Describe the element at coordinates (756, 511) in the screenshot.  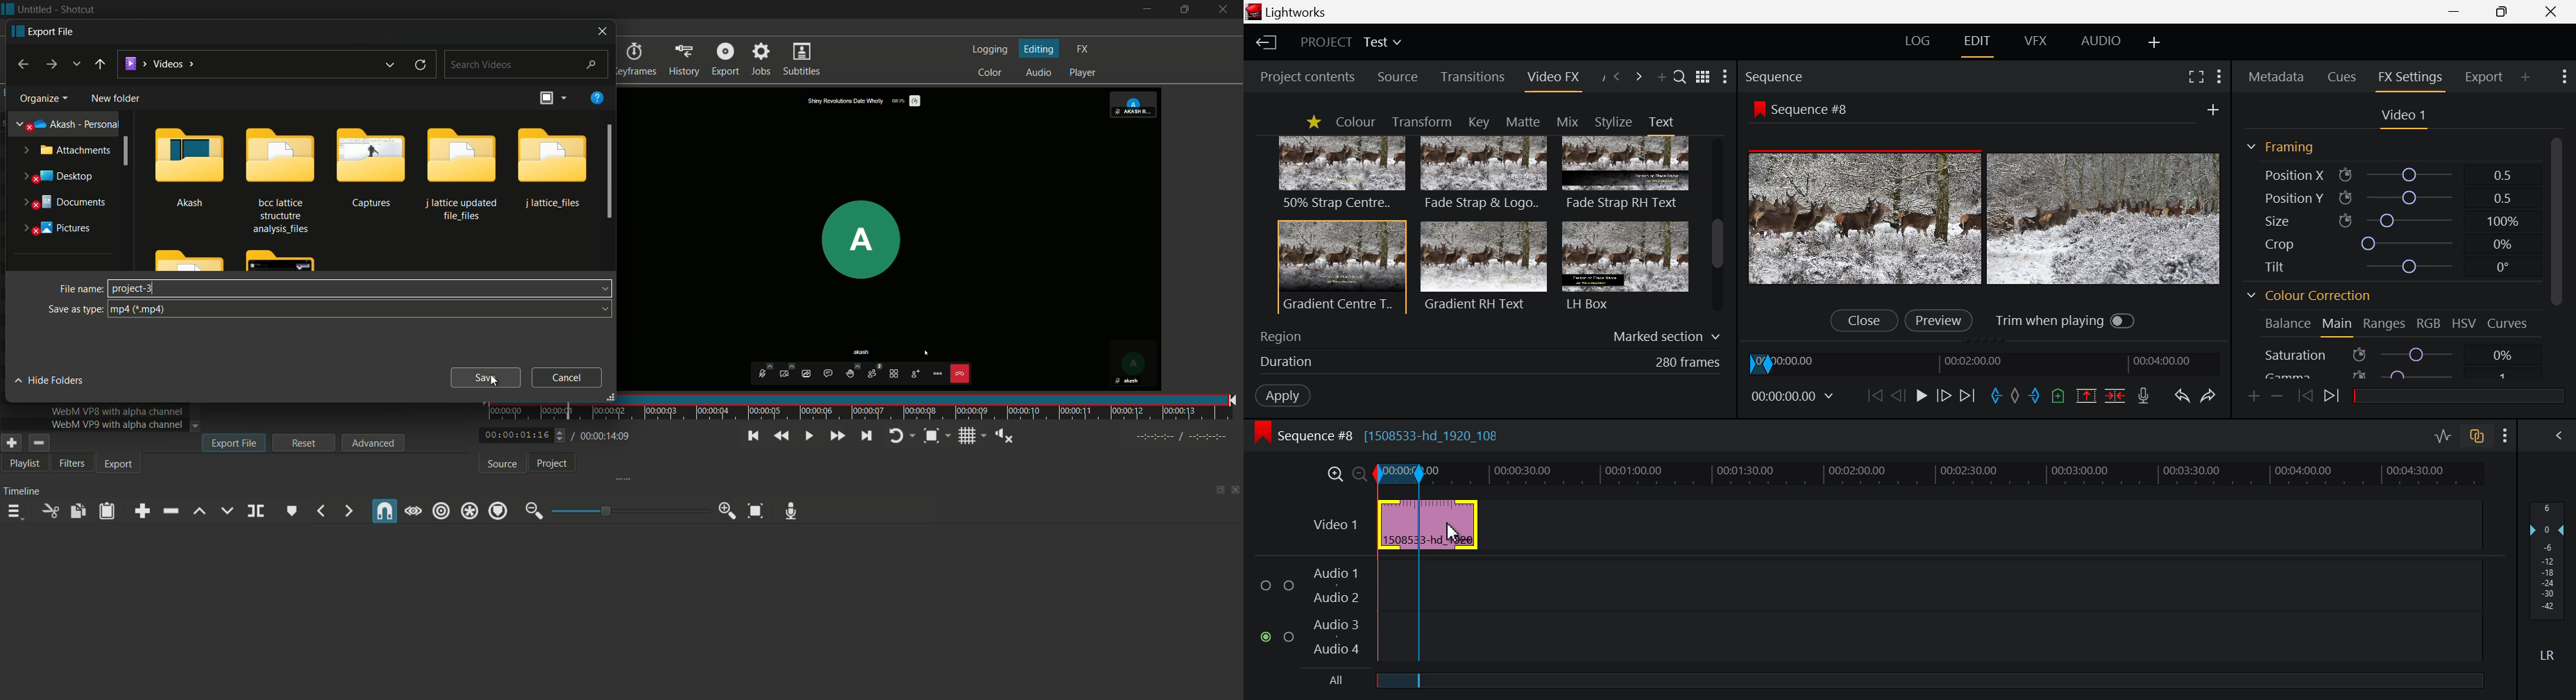
I see `zoom timeline to fit` at that location.